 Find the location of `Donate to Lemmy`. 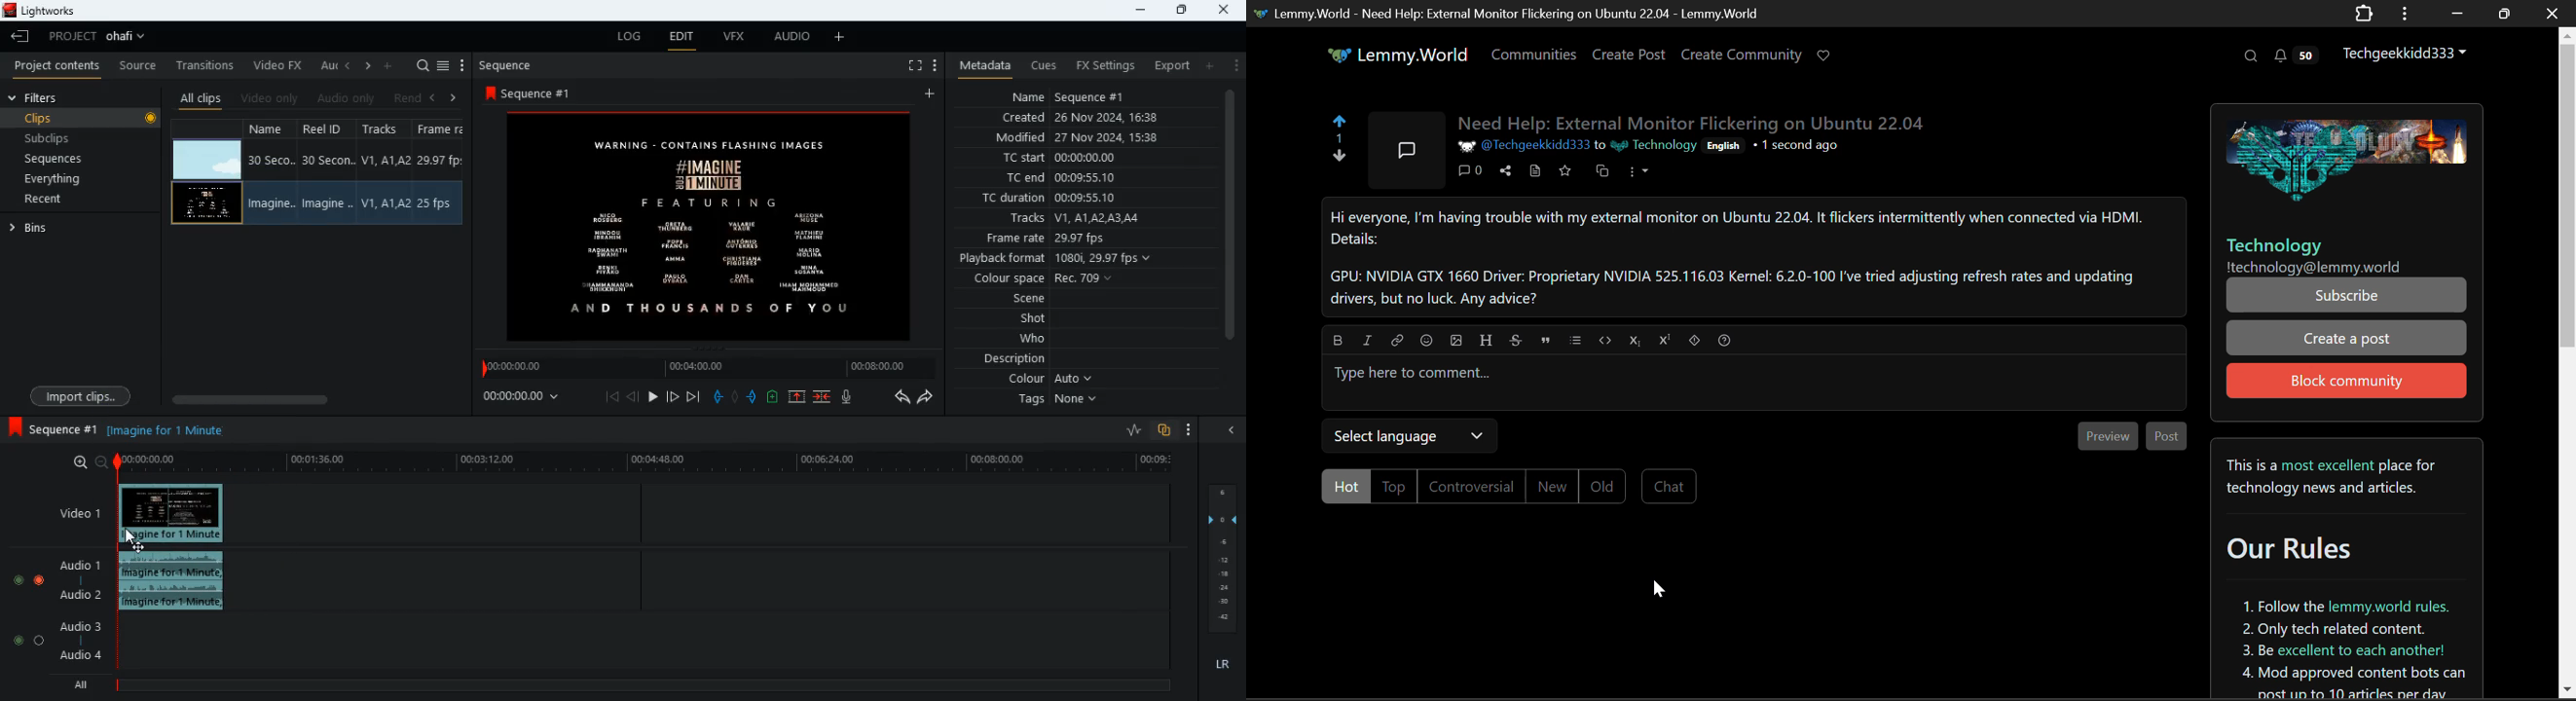

Donate to Lemmy is located at coordinates (1824, 57).